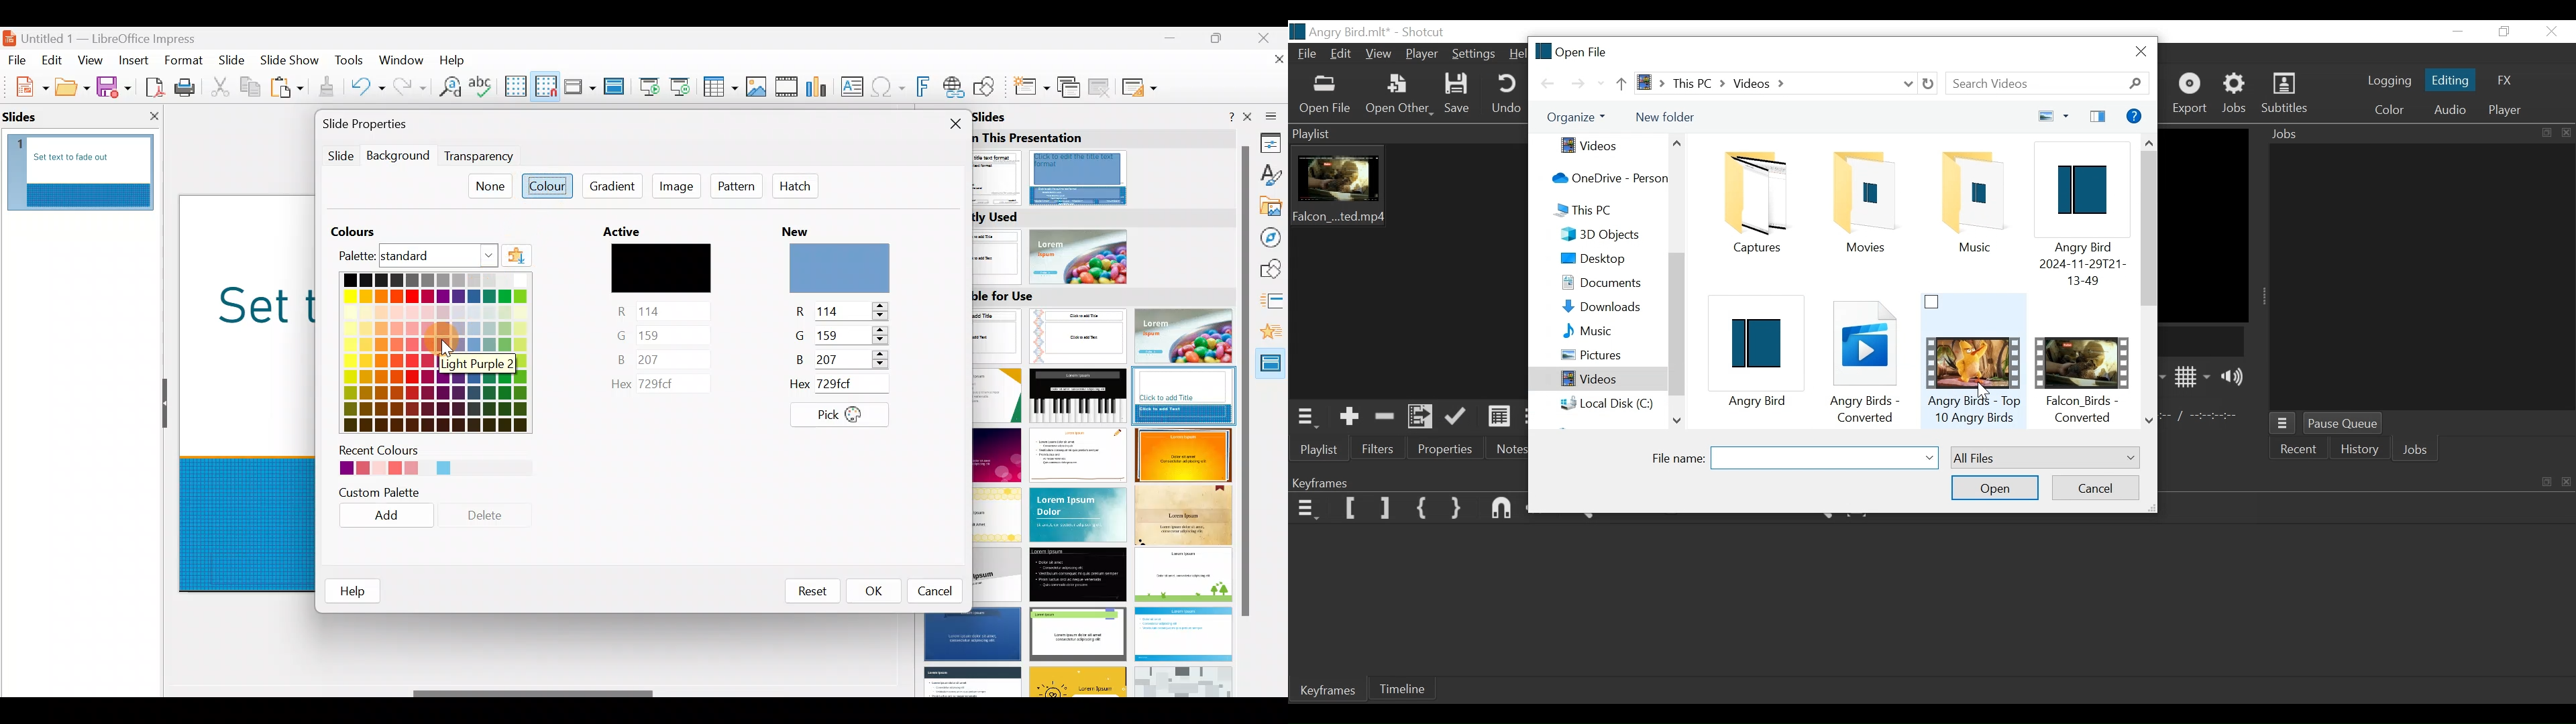  I want to click on Slide layout, so click(1140, 87).